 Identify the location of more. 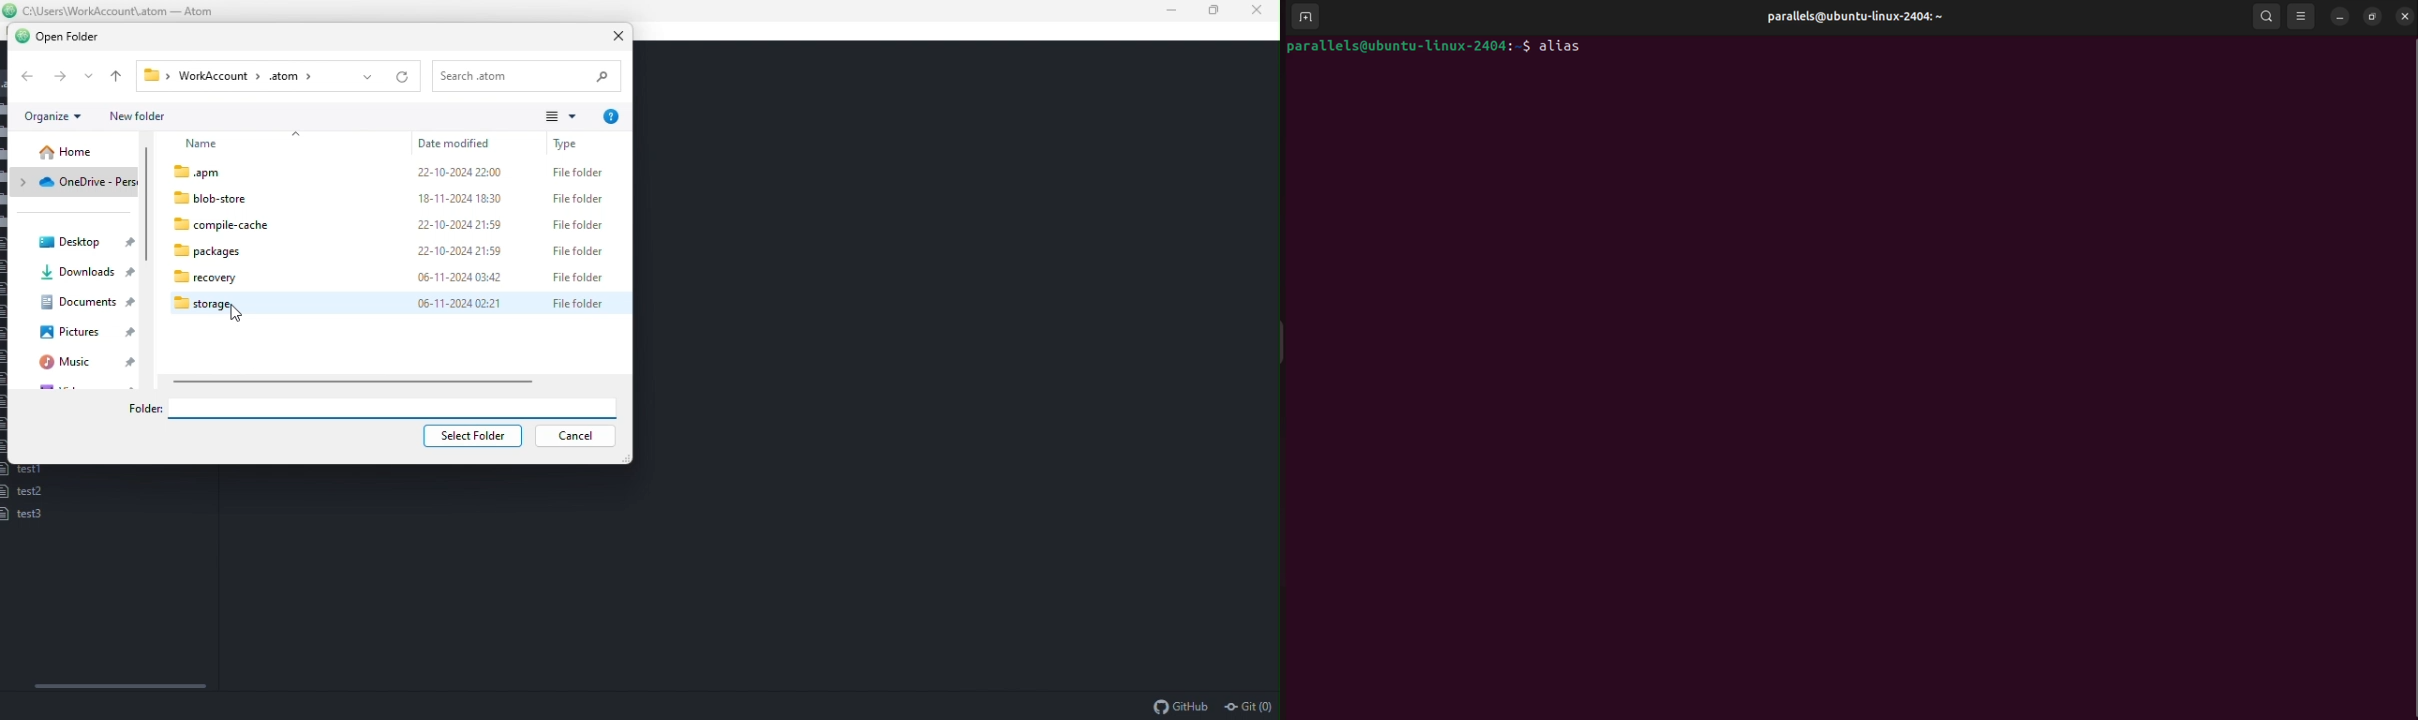
(90, 72).